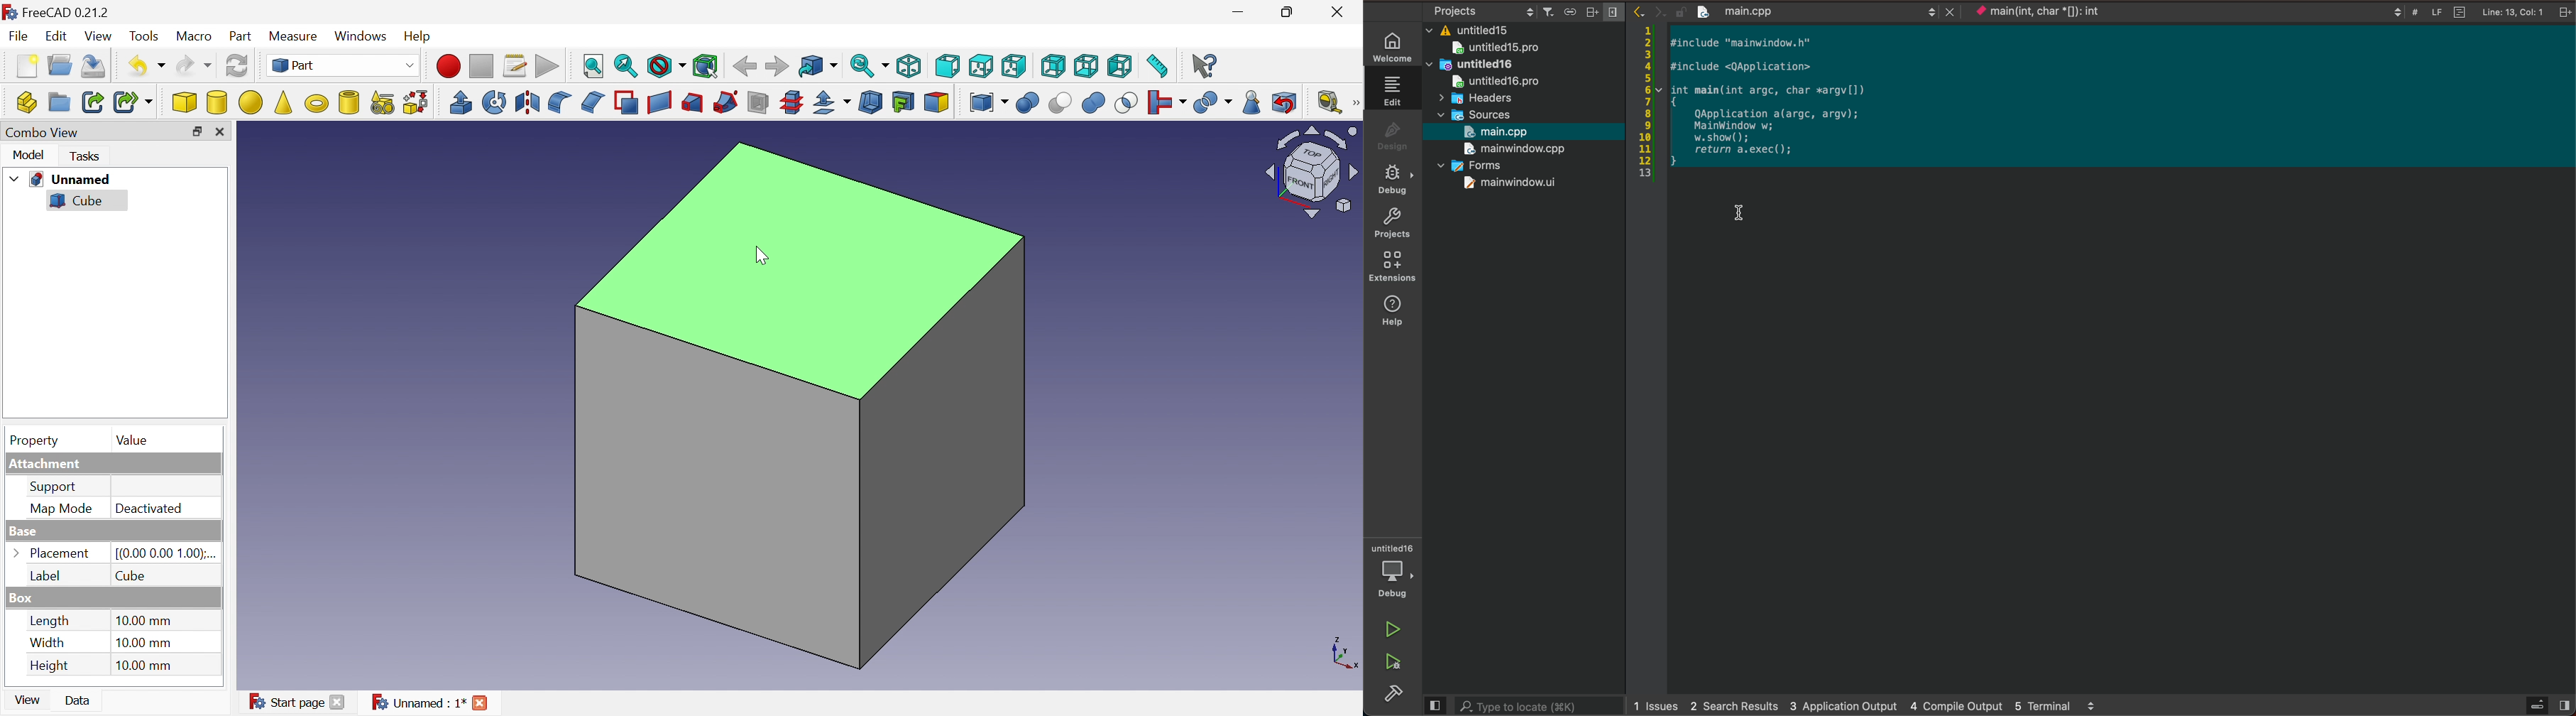  I want to click on Attachment, so click(50, 464).